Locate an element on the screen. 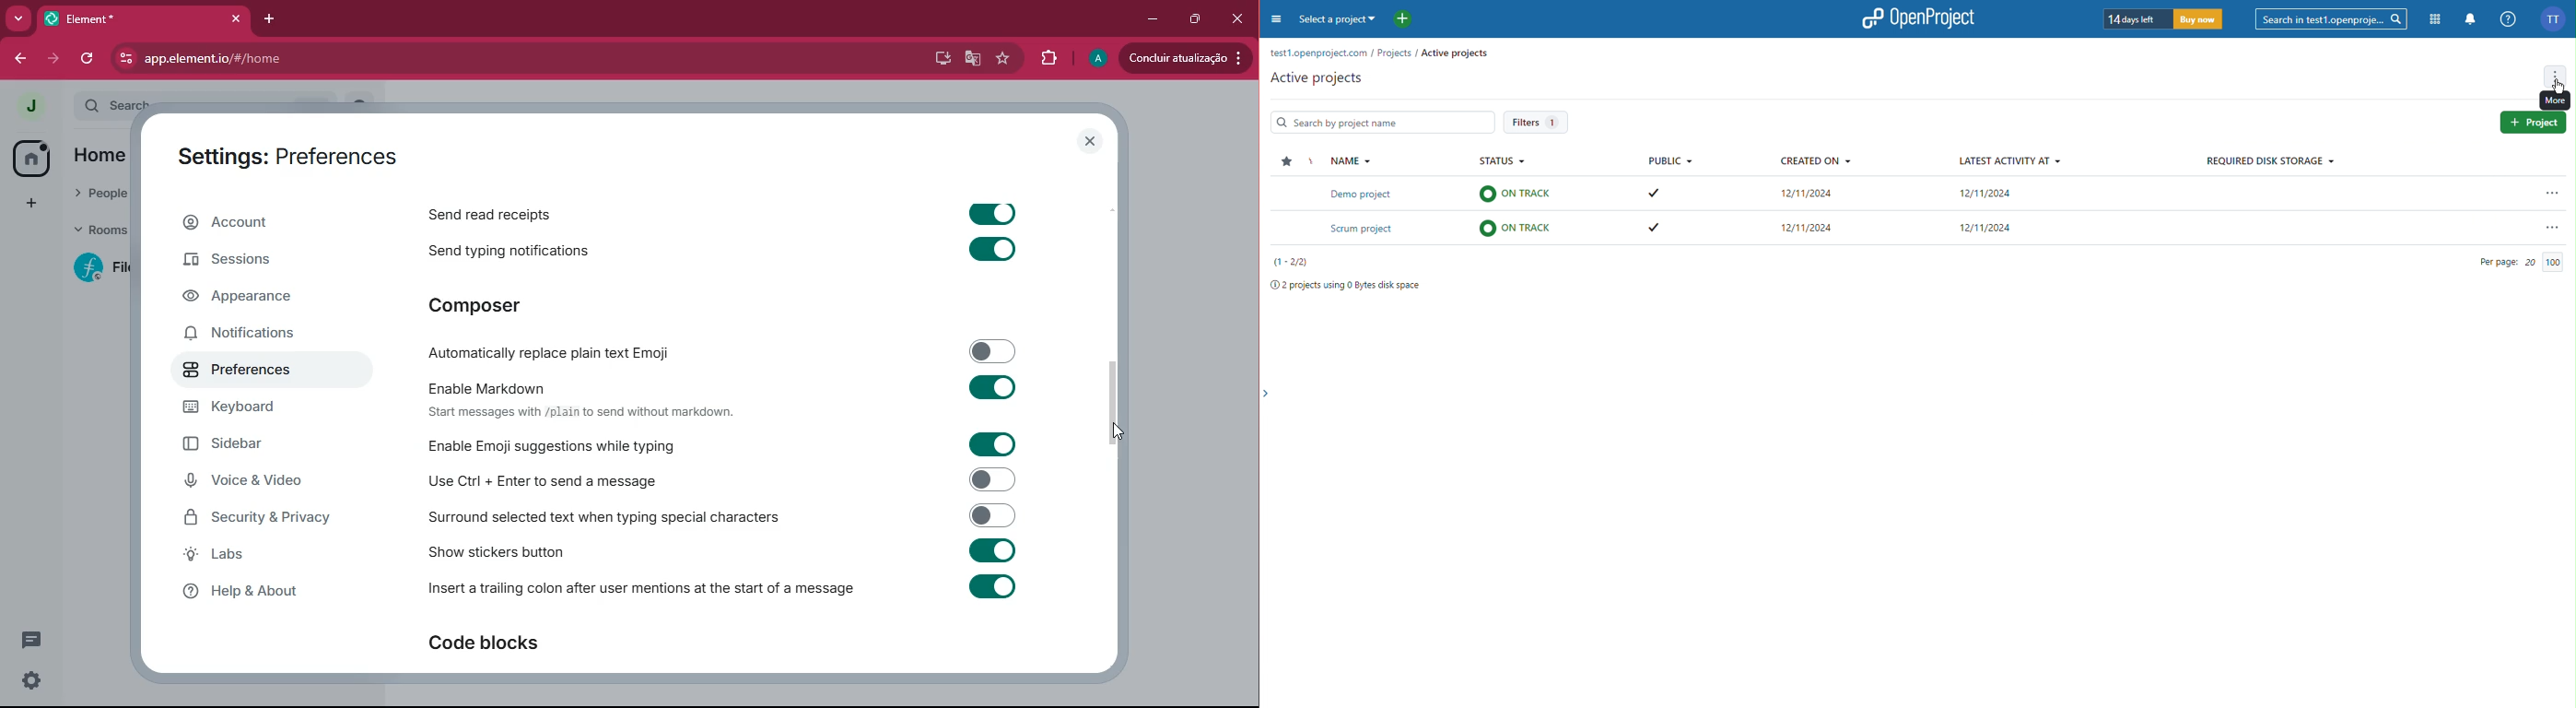 Image resolution: width=2576 pixels, height=728 pixels. Notifications is located at coordinates (2469, 20).